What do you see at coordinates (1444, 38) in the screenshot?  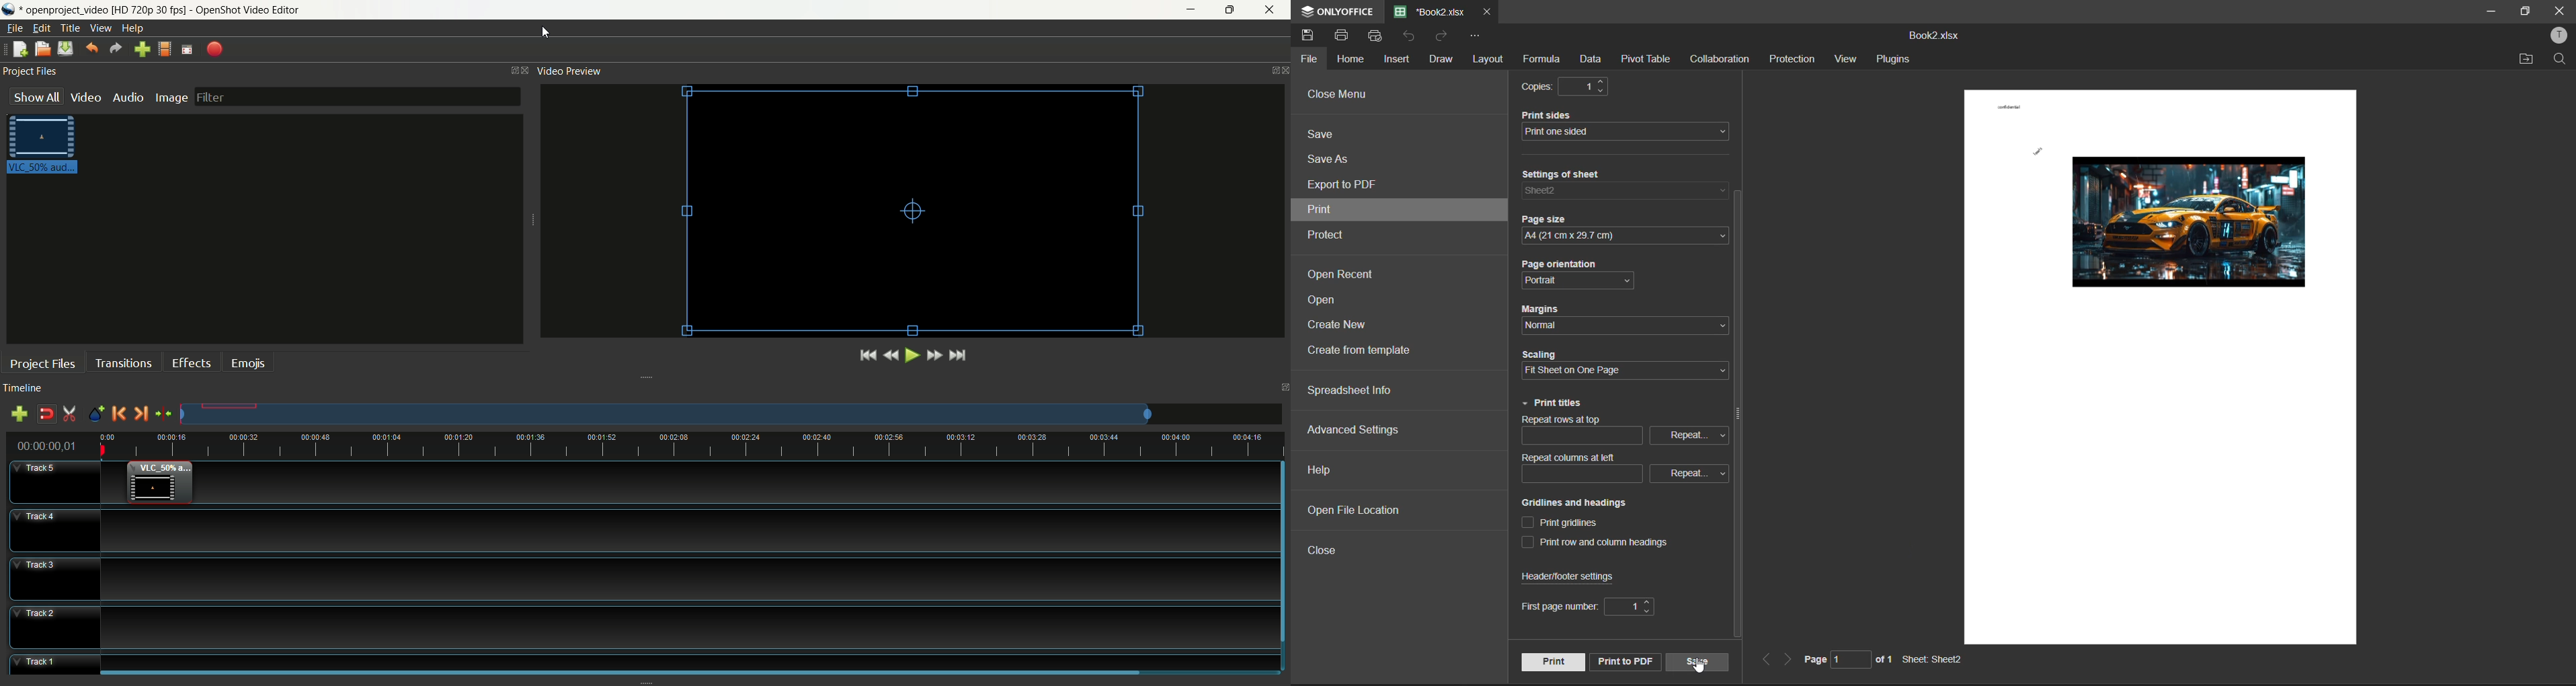 I see `redo` at bounding box center [1444, 38].